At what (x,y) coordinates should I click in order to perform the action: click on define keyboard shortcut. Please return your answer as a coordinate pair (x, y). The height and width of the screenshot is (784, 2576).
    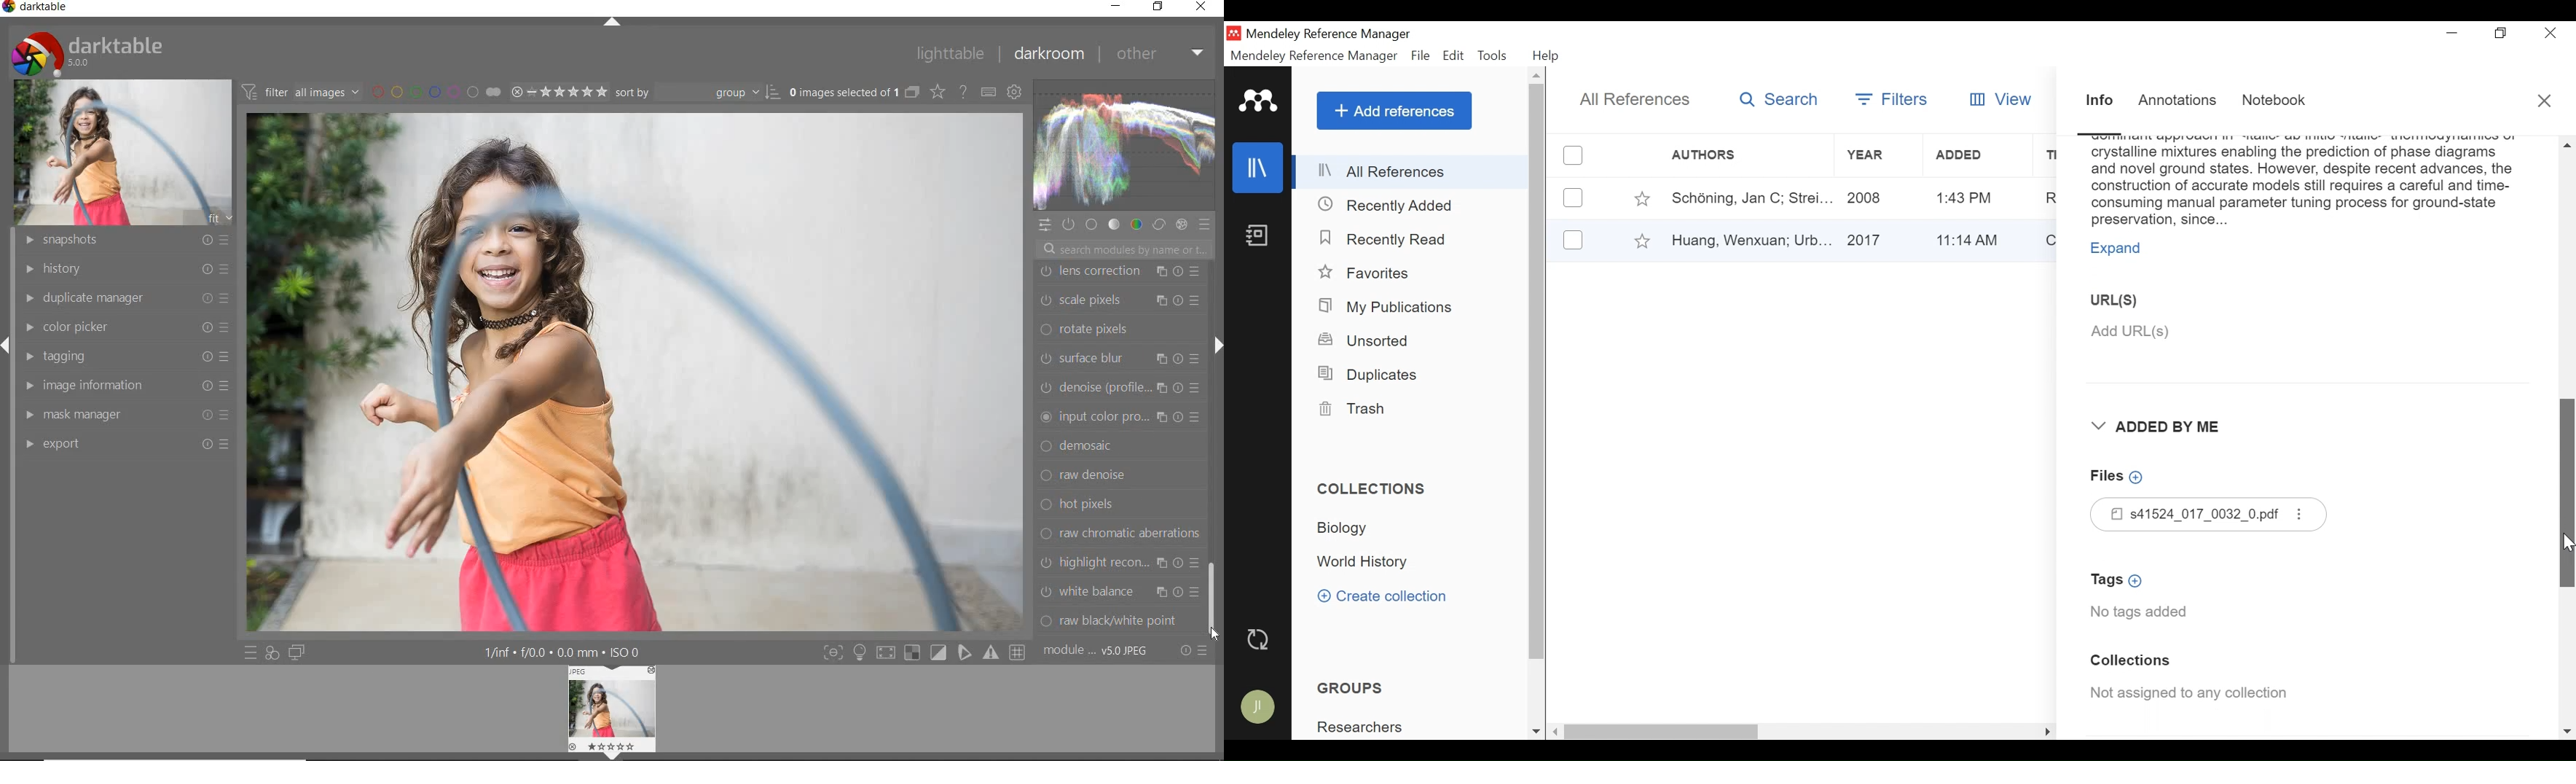
    Looking at the image, I should click on (988, 92).